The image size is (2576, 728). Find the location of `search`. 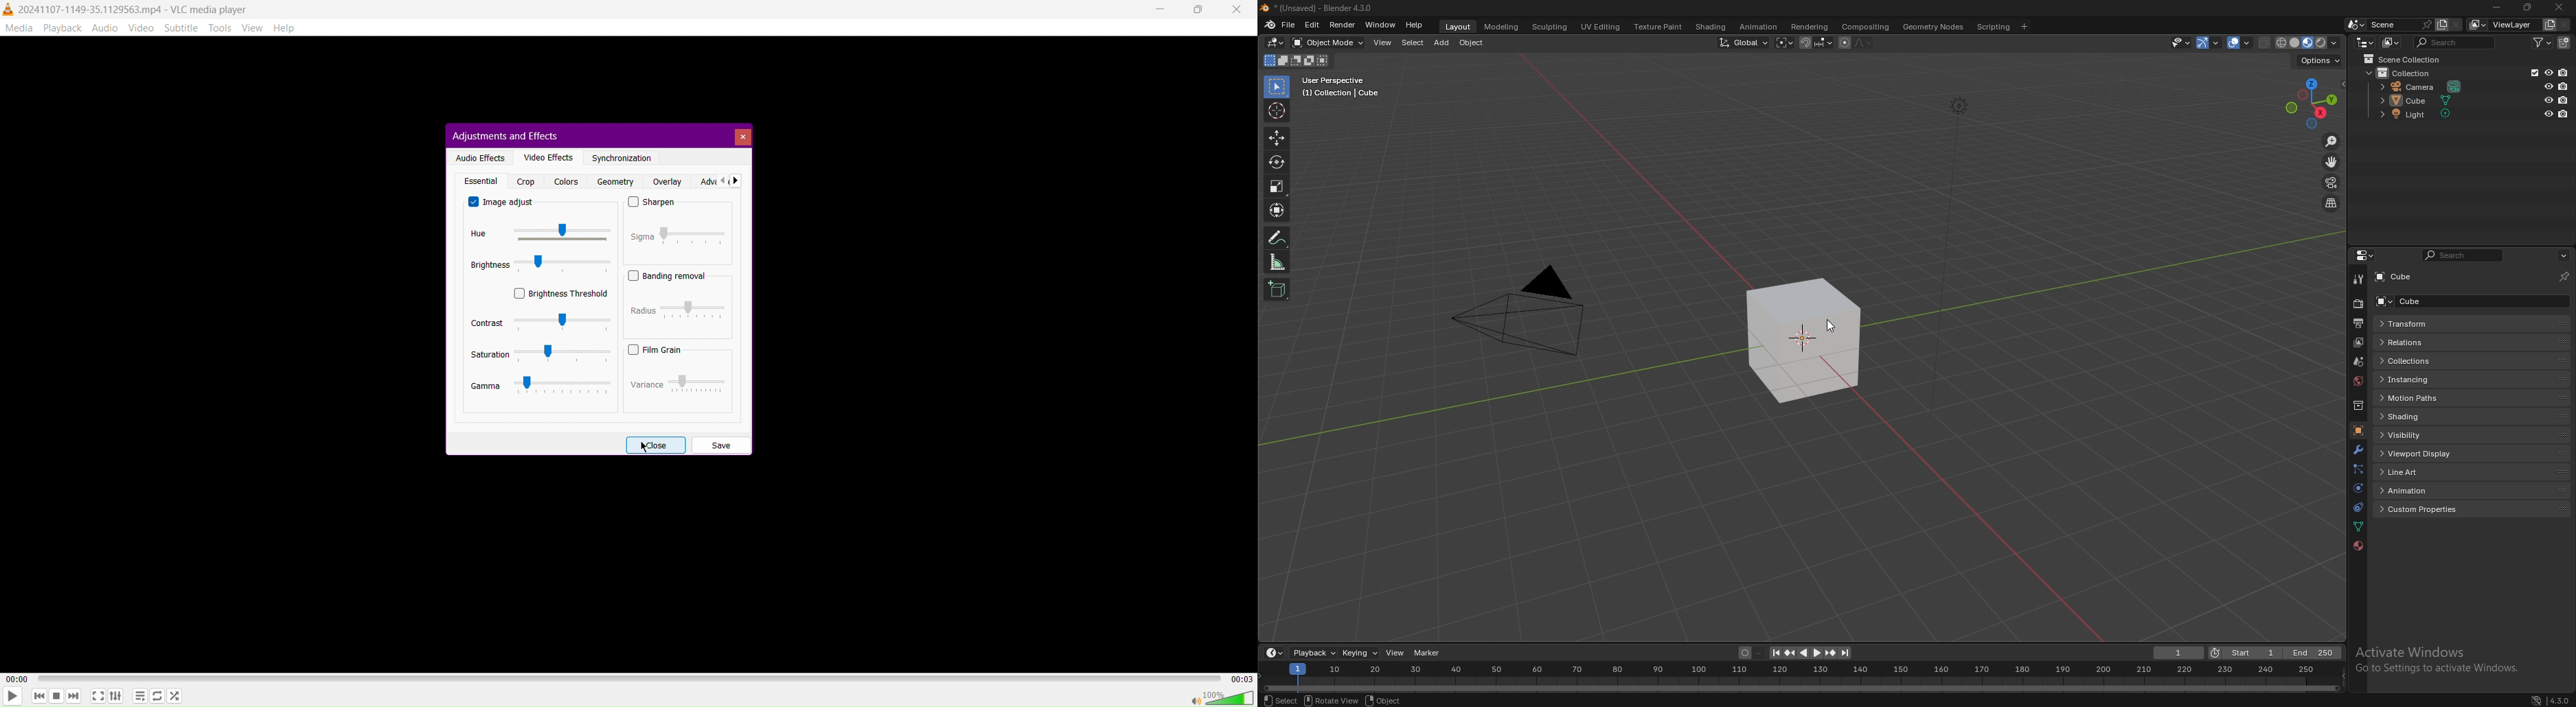

search is located at coordinates (2462, 255).